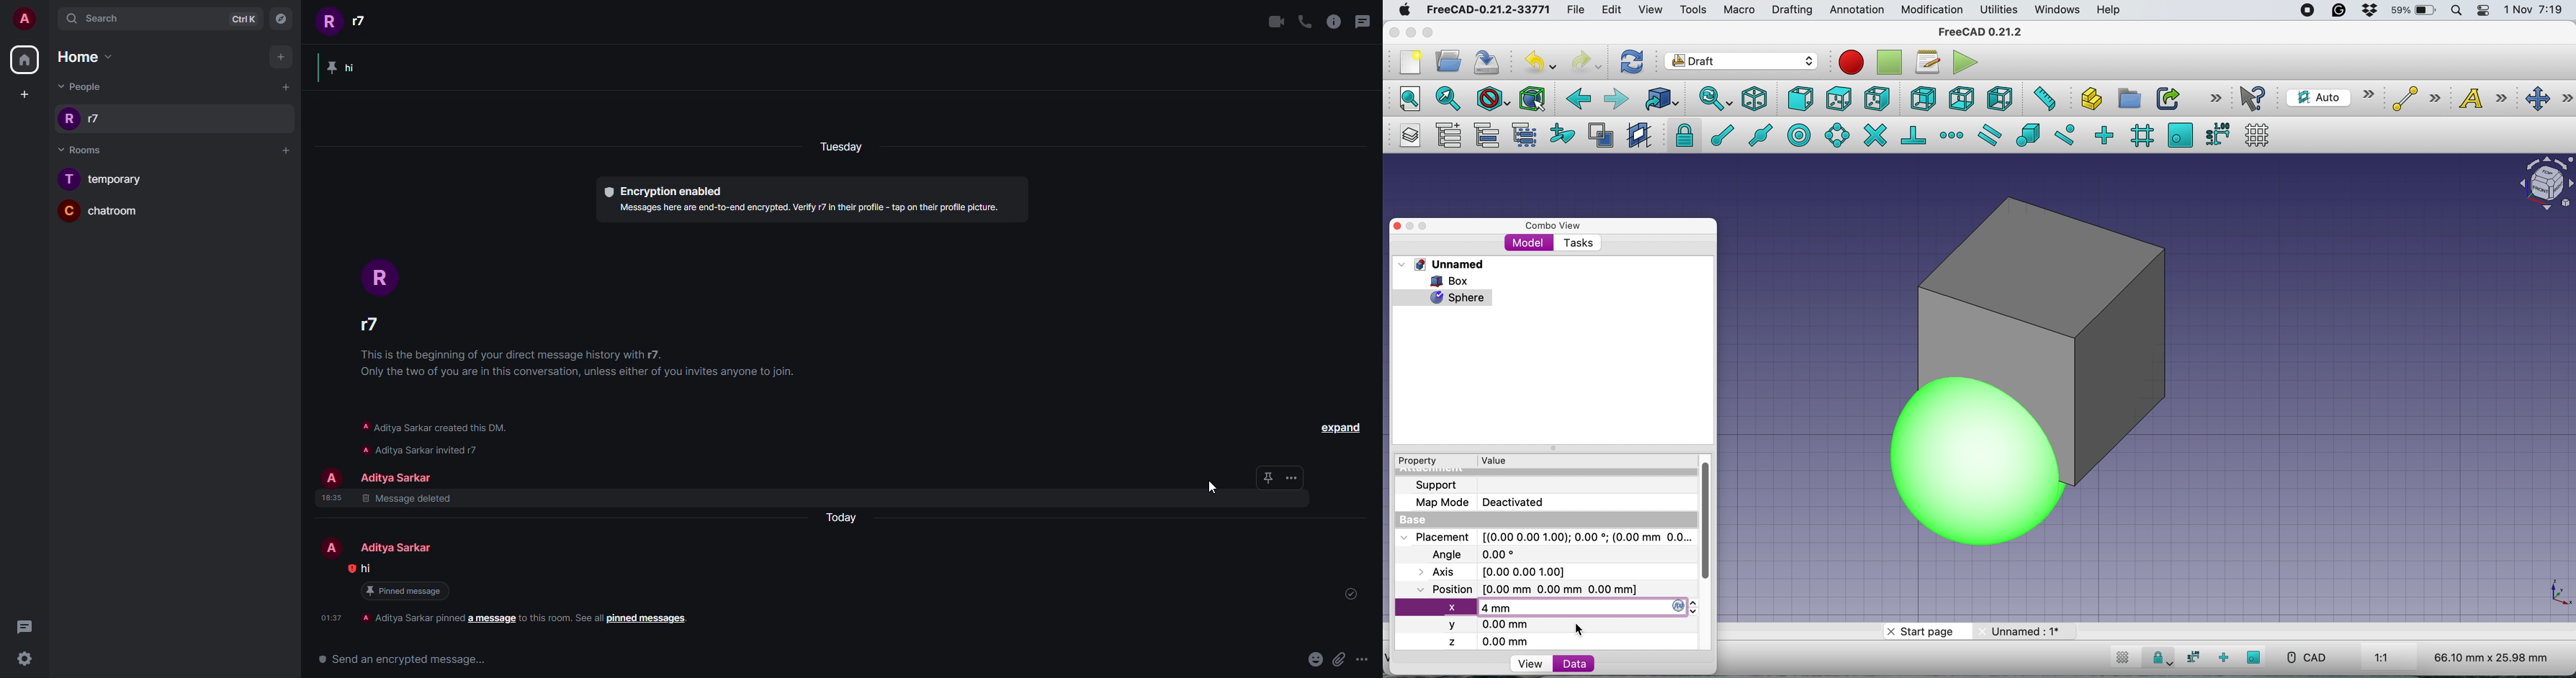 Image resolution: width=2576 pixels, height=700 pixels. Describe the element at coordinates (1758, 135) in the screenshot. I see `snap midpoint` at that location.